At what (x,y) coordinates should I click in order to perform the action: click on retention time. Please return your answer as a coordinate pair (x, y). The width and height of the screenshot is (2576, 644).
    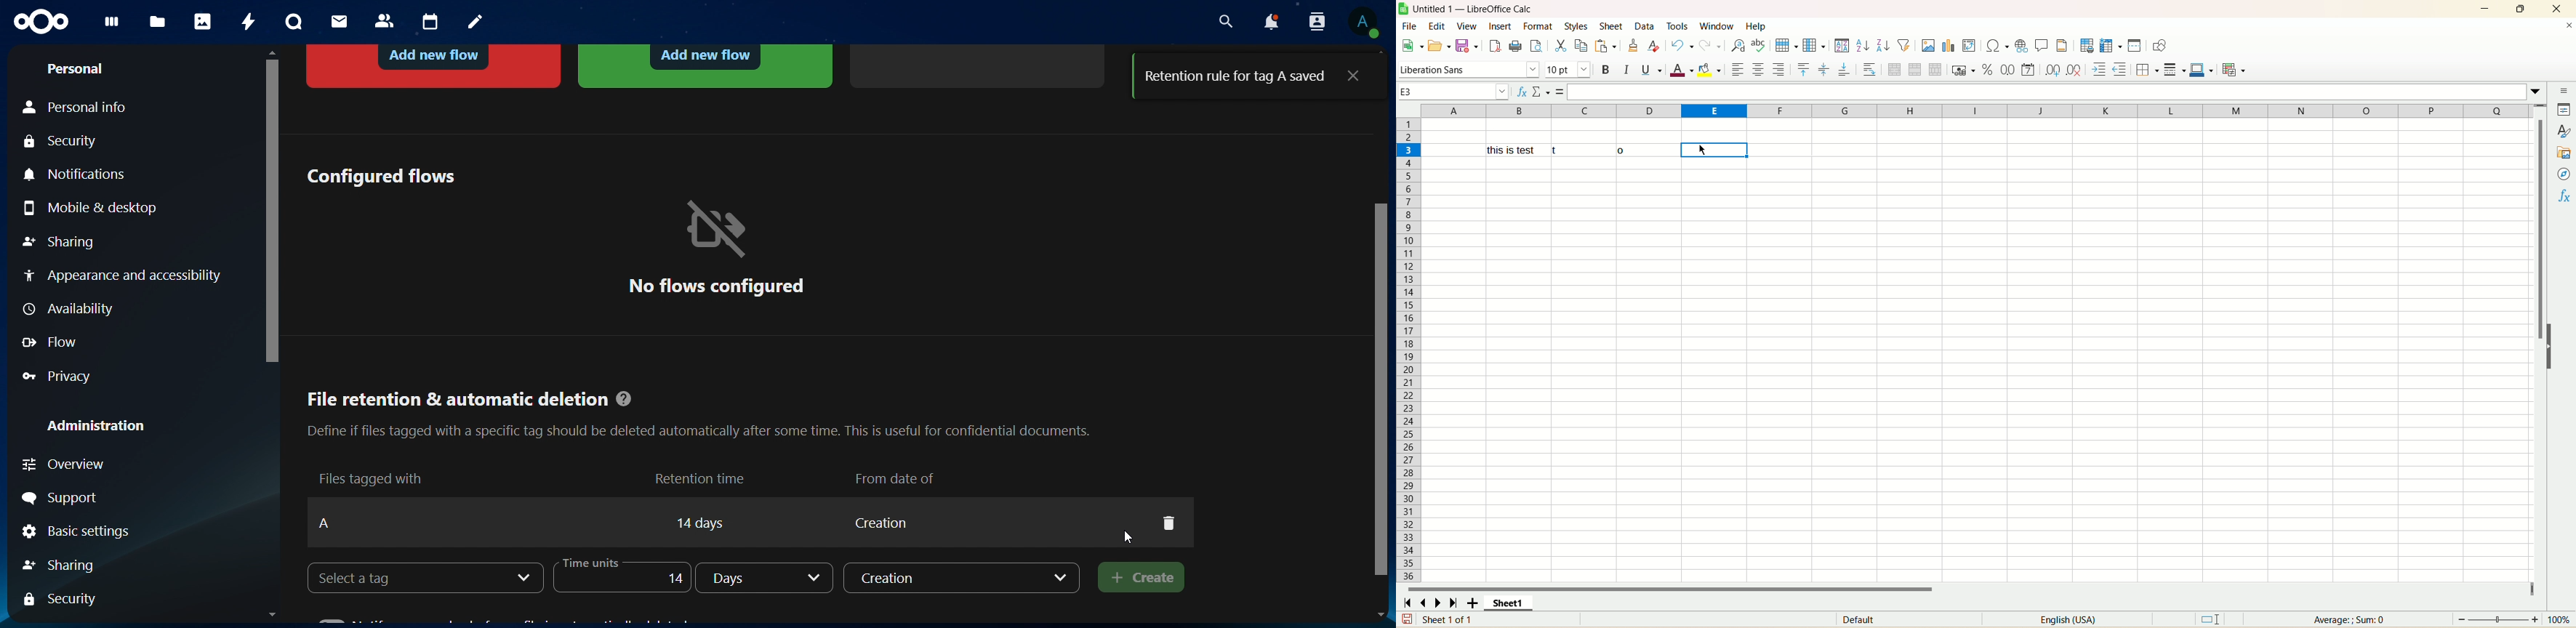
    Looking at the image, I should click on (702, 478).